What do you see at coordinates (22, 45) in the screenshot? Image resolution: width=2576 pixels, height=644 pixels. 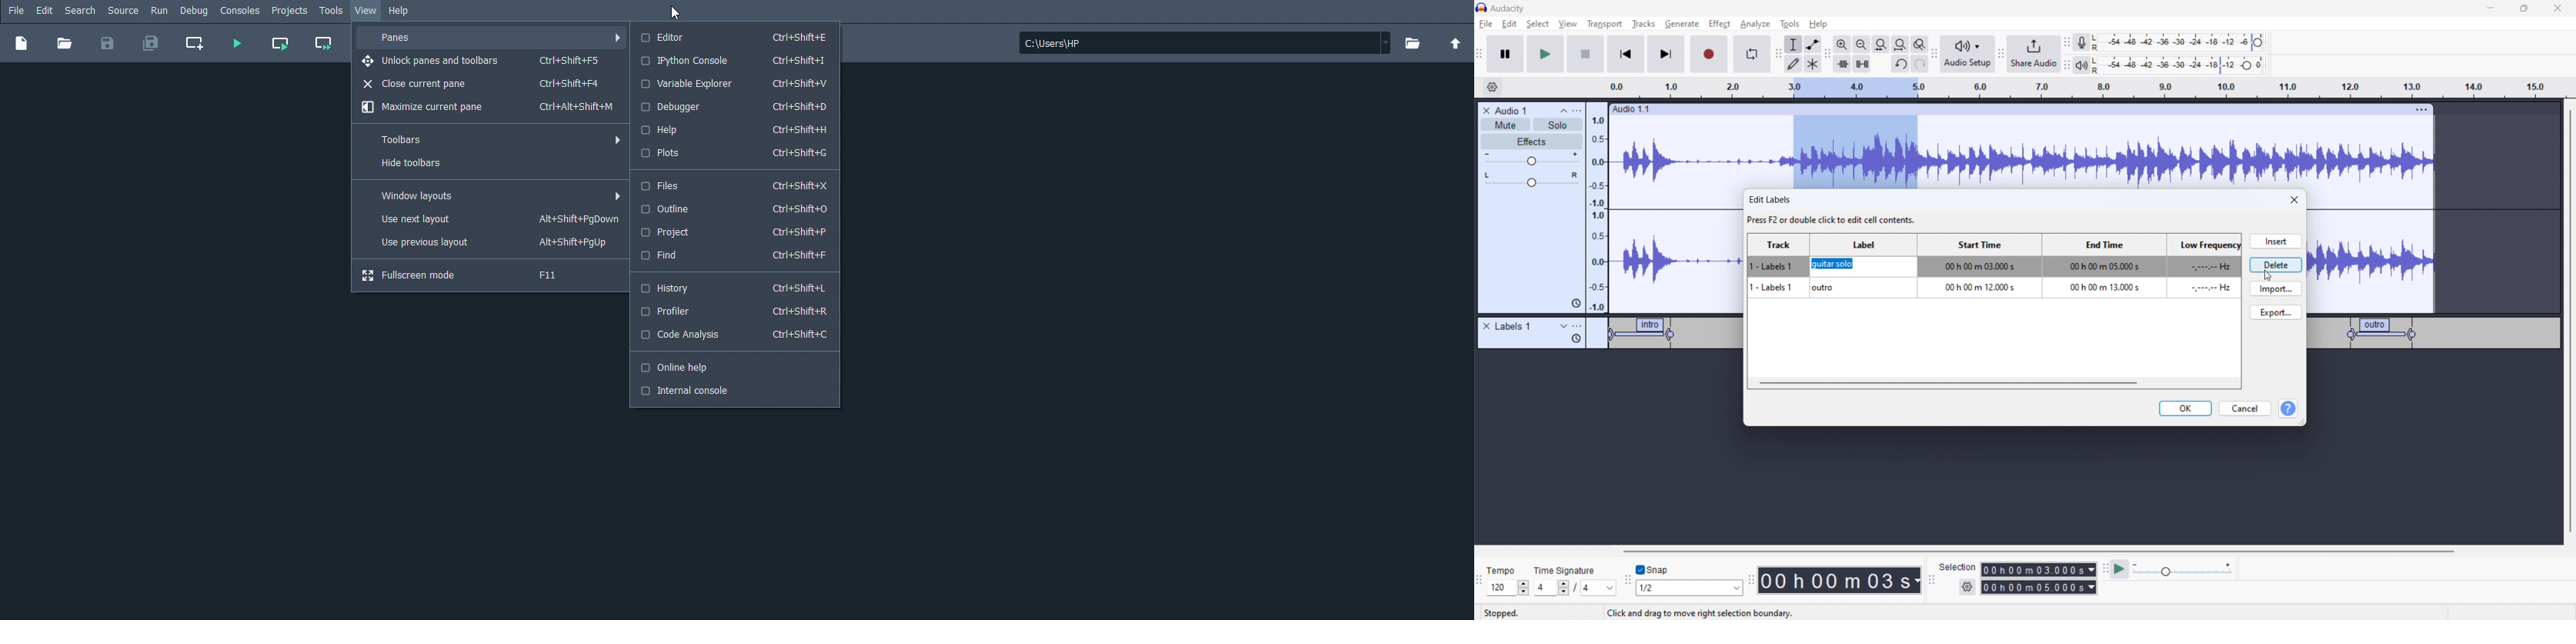 I see `New file` at bounding box center [22, 45].